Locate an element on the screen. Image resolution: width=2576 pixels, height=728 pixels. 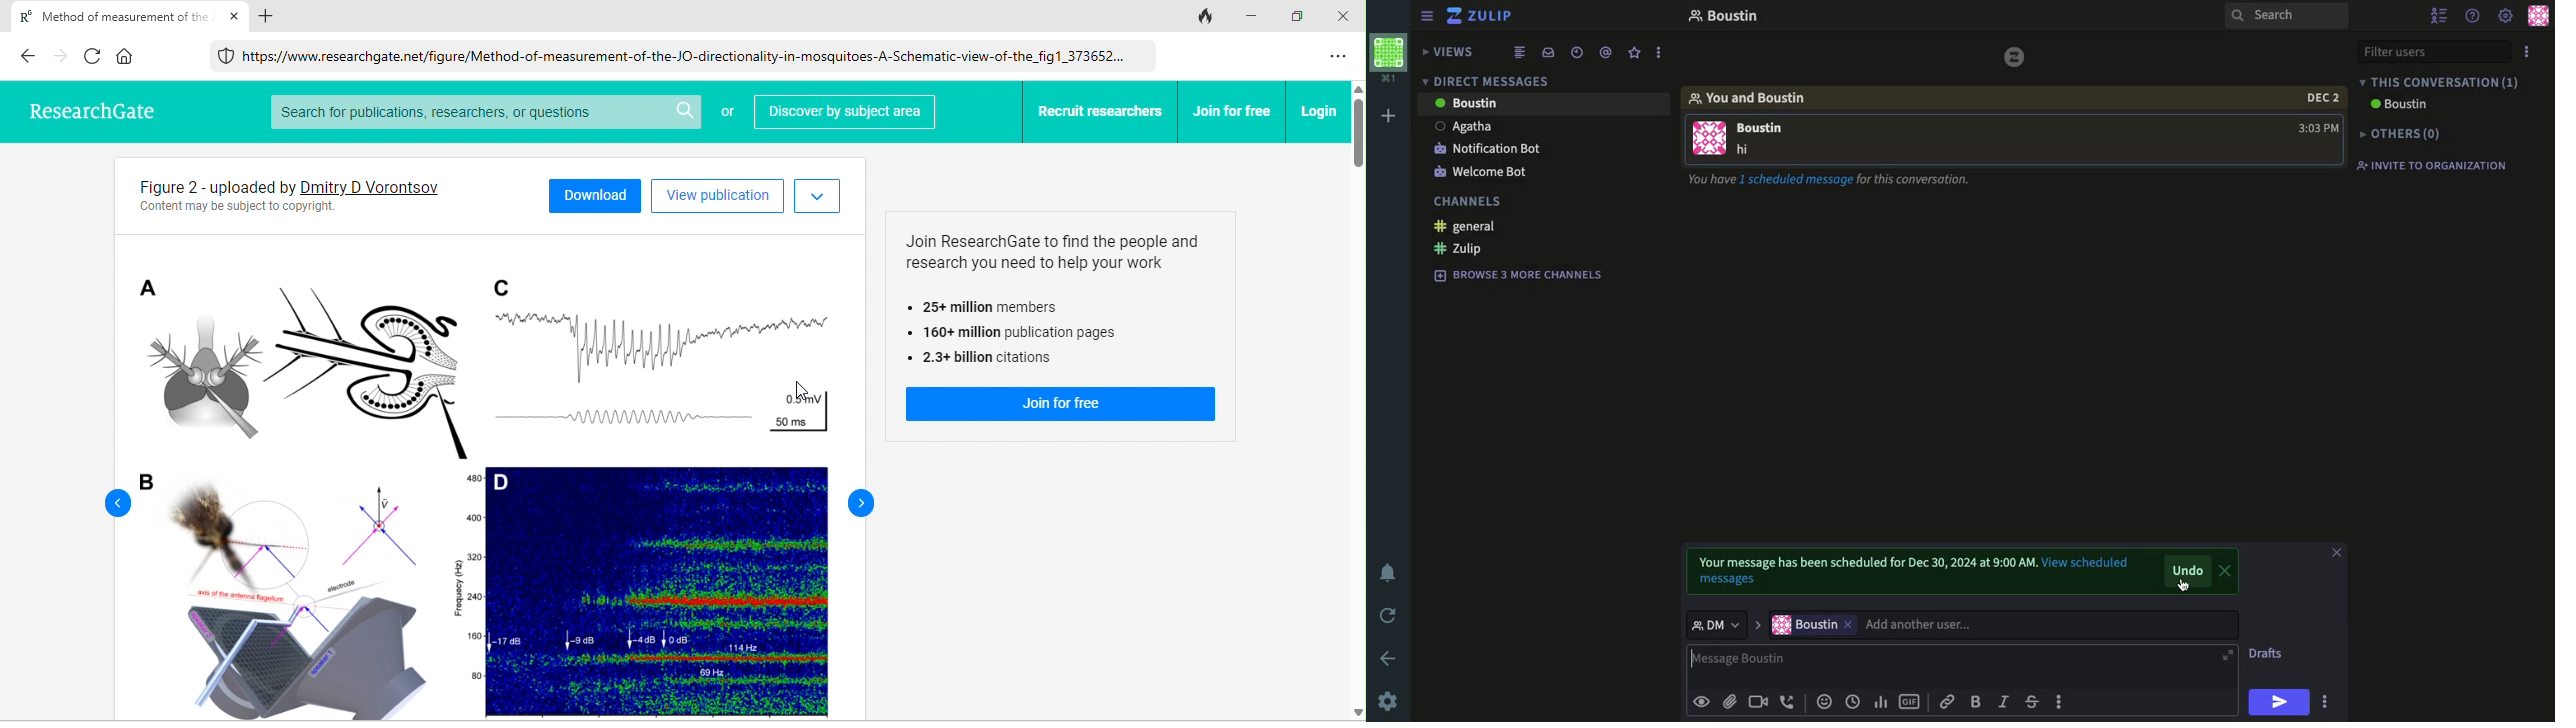
add another user is located at coordinates (2046, 625).